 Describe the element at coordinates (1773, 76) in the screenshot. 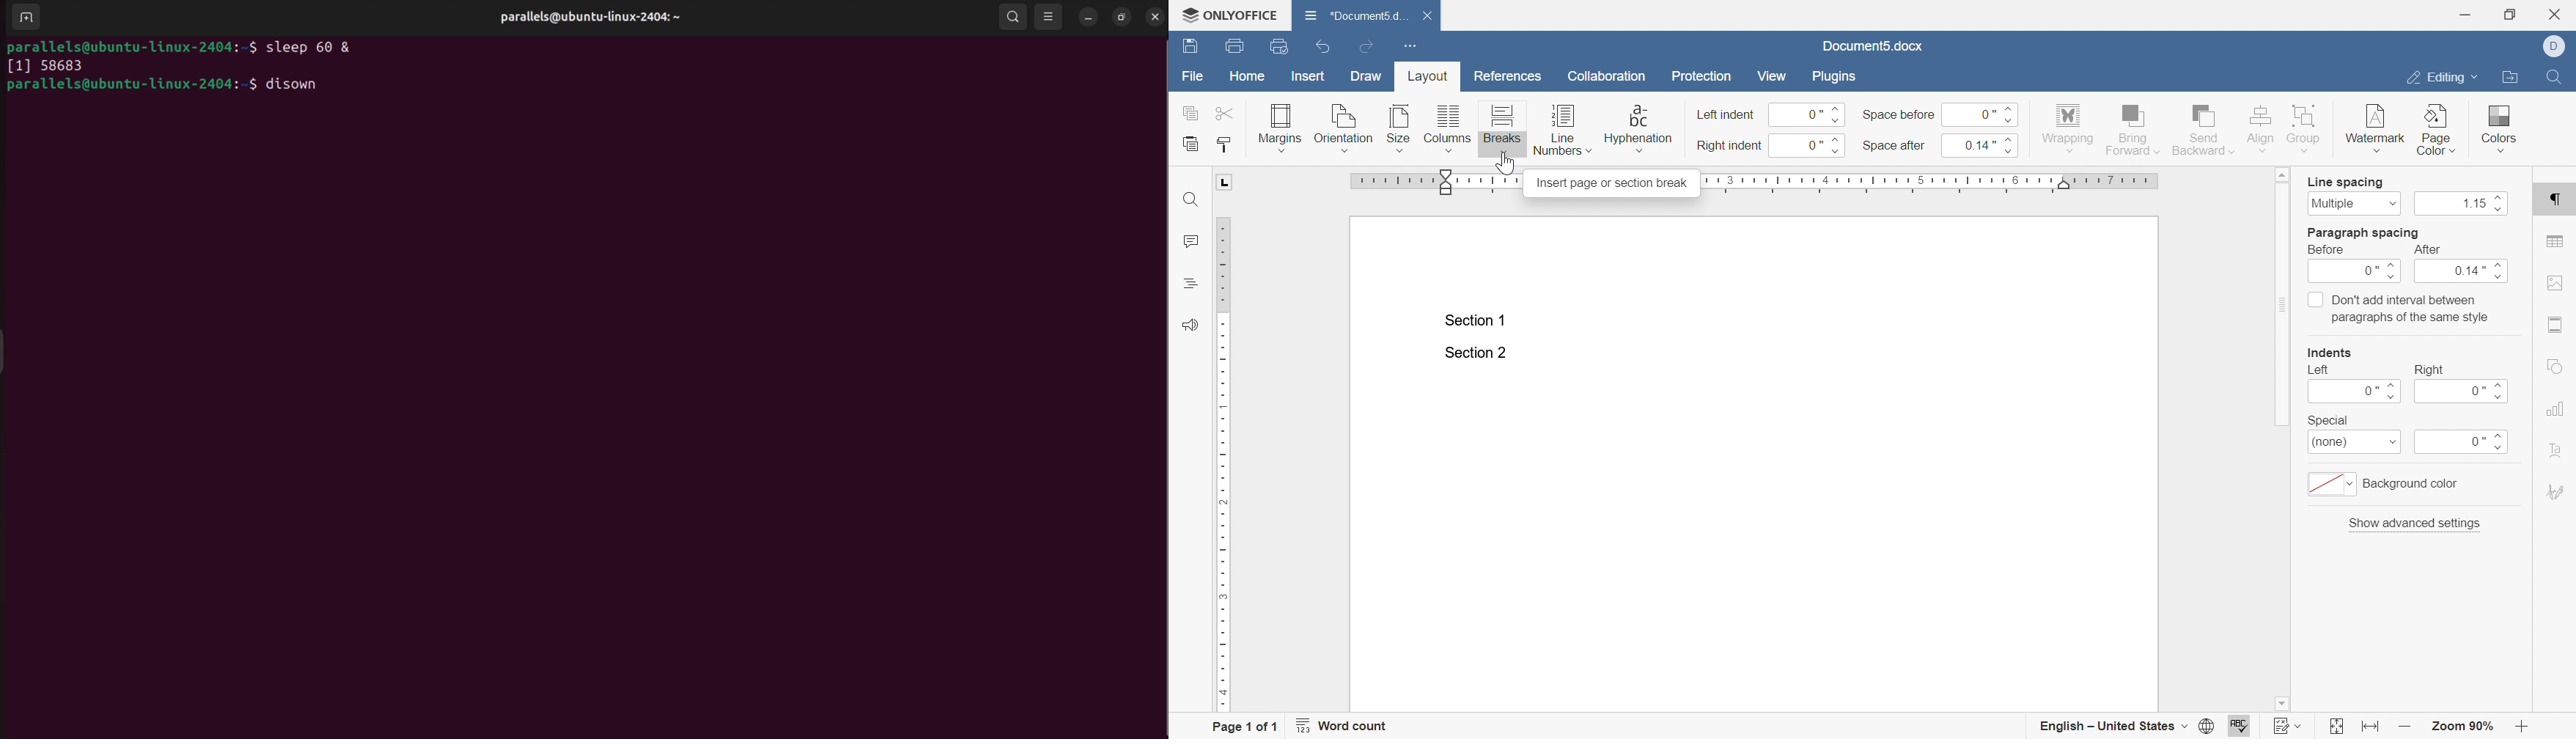

I see `view` at that location.